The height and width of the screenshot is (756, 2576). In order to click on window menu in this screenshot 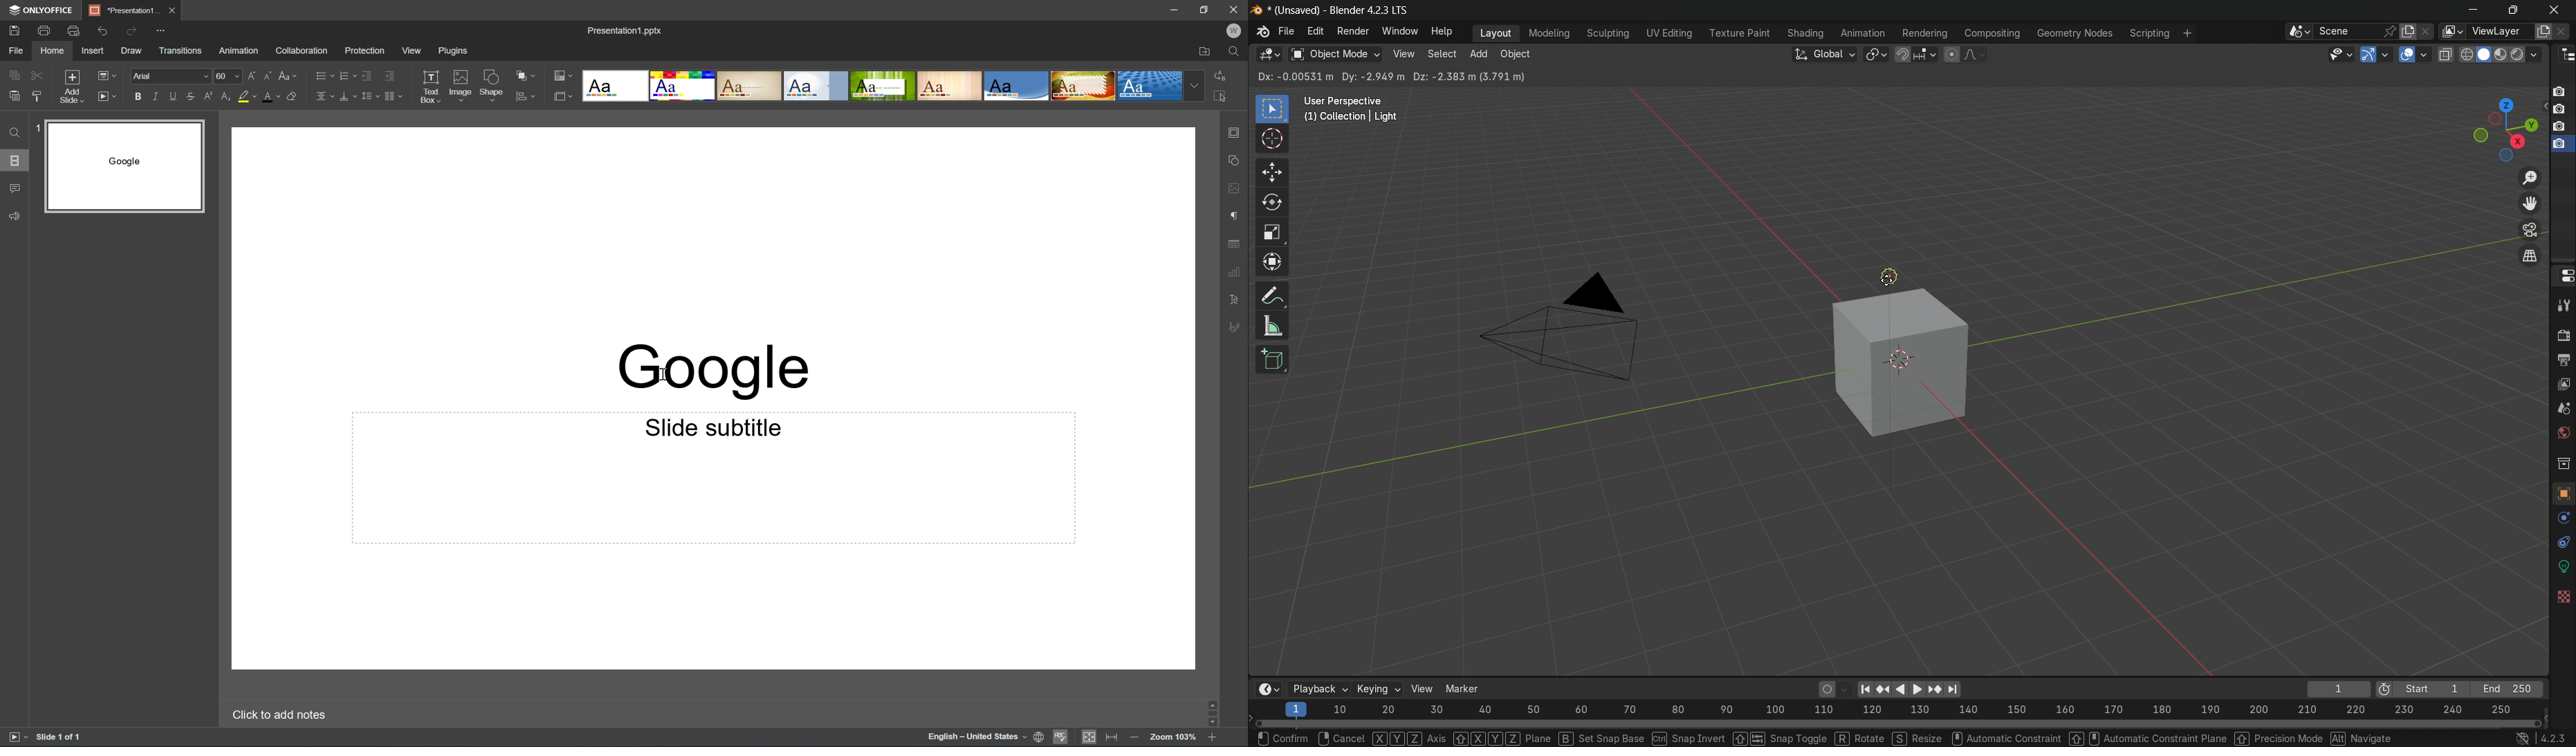, I will do `click(1399, 32)`.